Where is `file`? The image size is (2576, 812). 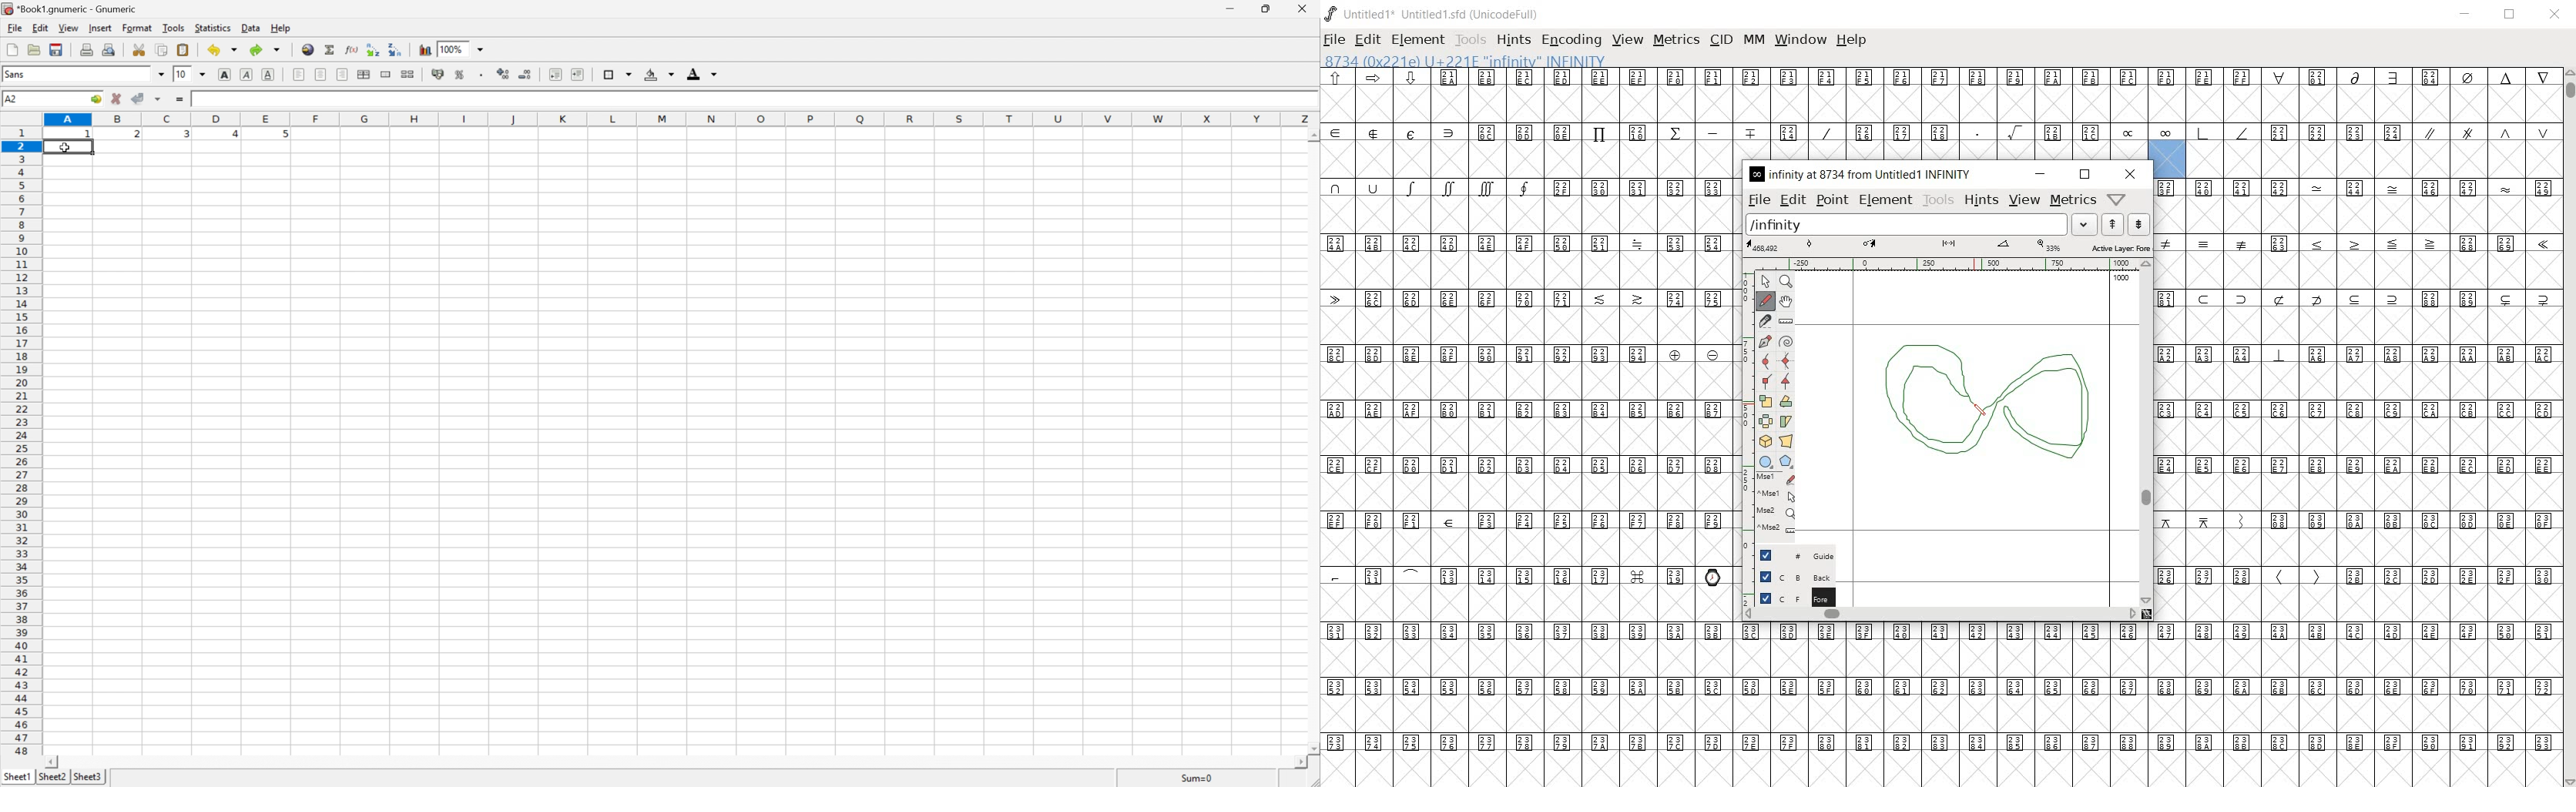
file is located at coordinates (1758, 199).